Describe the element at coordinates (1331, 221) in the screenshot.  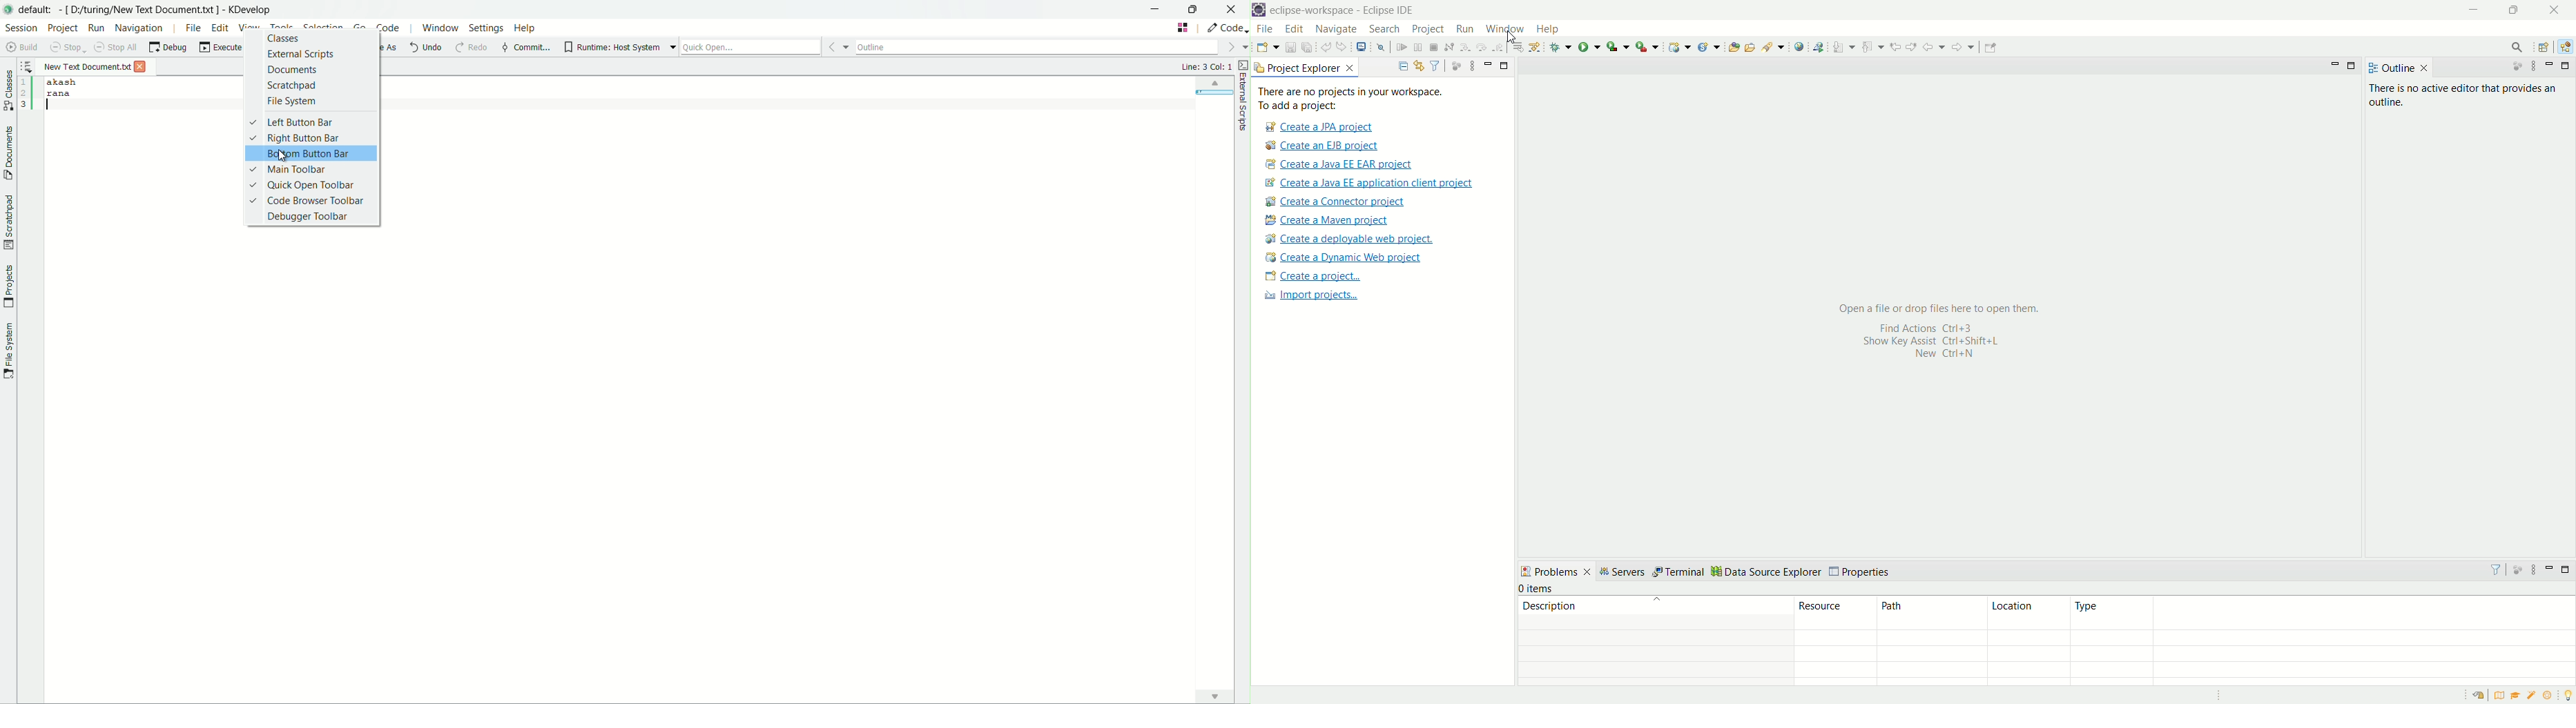
I see `create a maven project` at that location.